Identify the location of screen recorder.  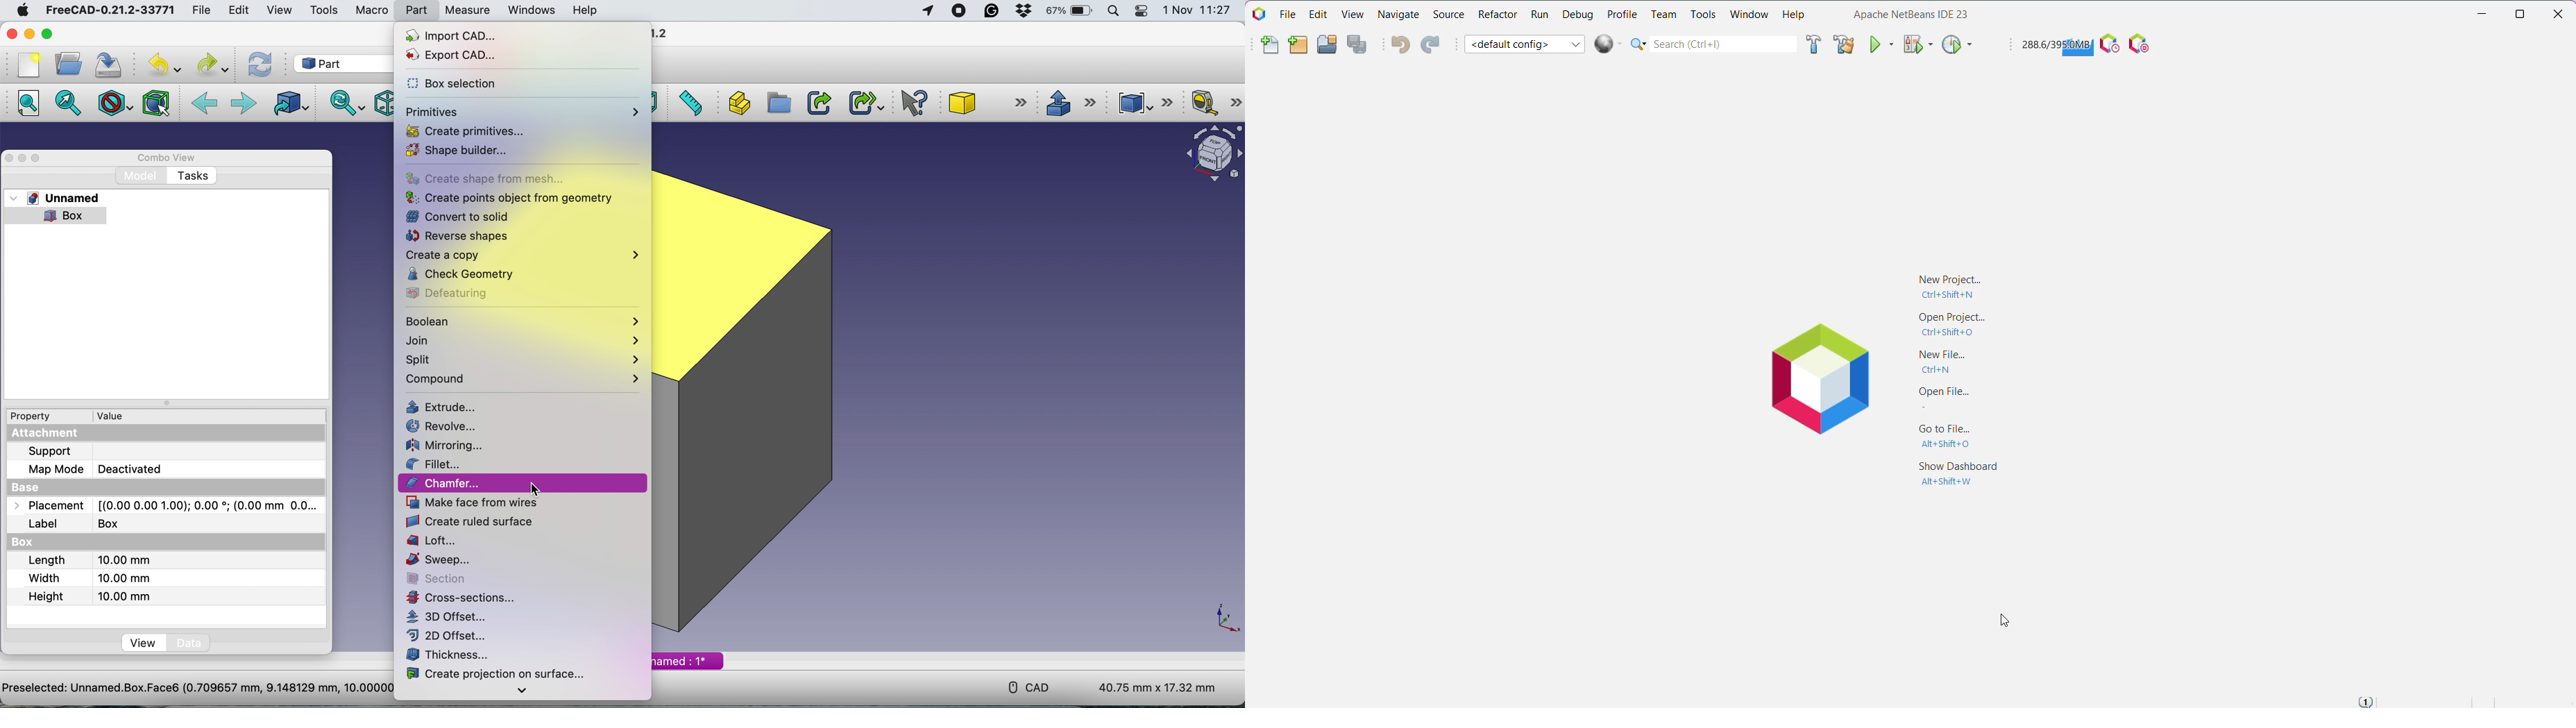
(960, 11).